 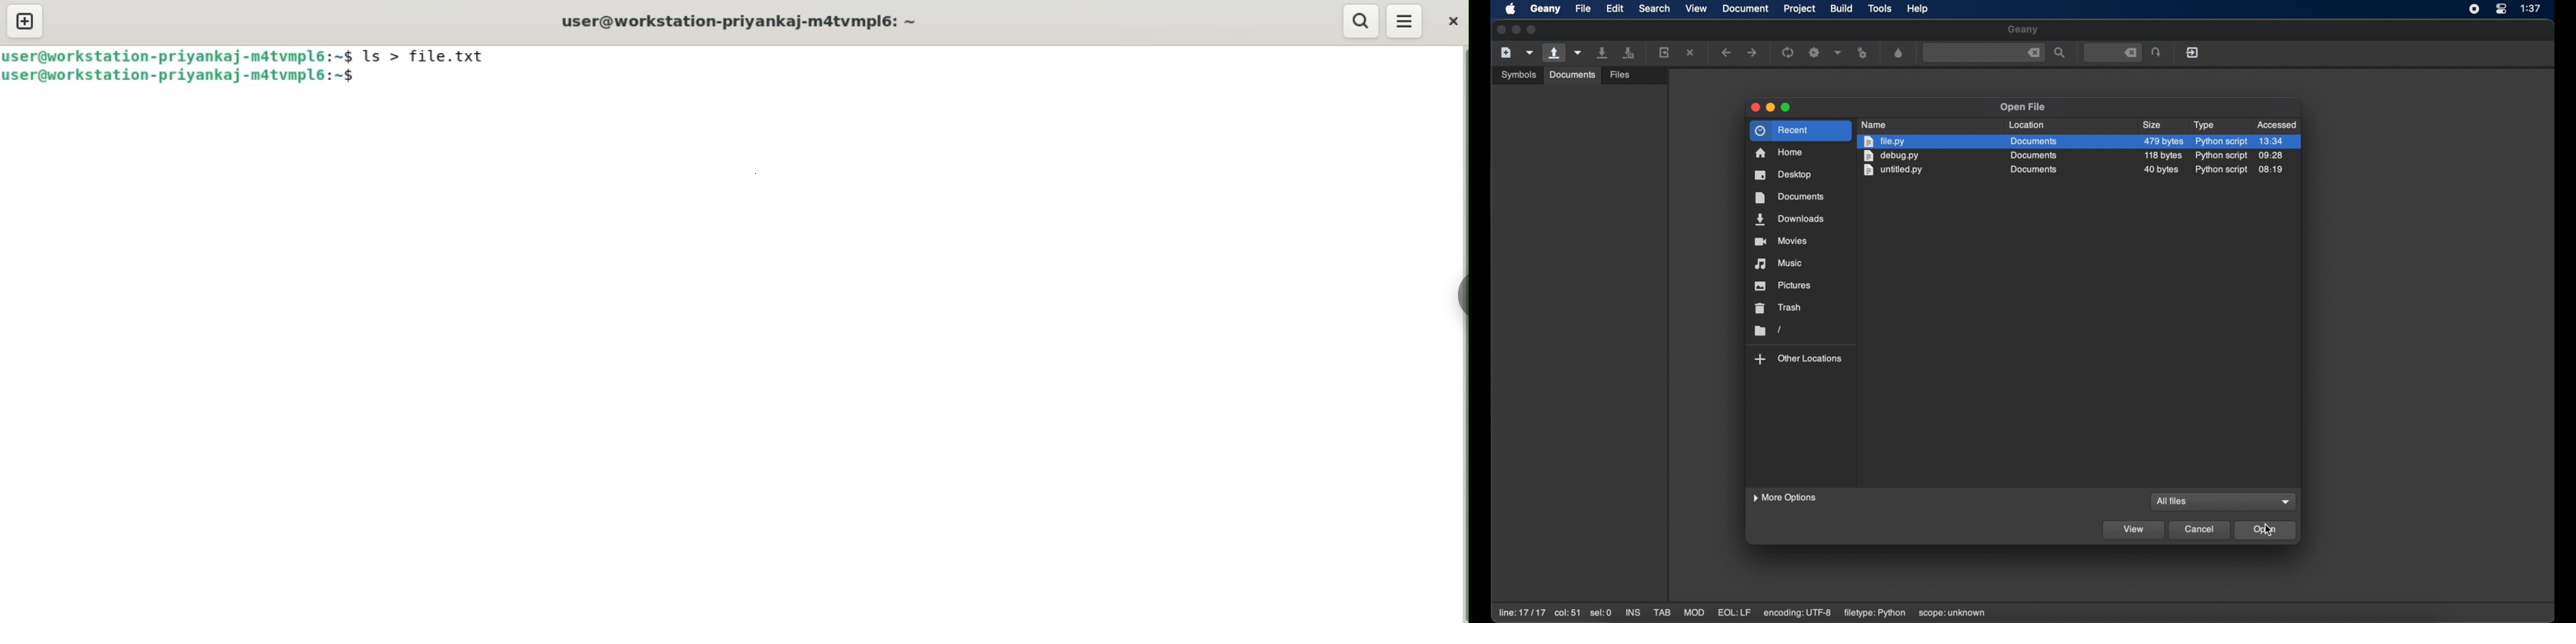 What do you see at coordinates (2532, 9) in the screenshot?
I see `time` at bounding box center [2532, 9].